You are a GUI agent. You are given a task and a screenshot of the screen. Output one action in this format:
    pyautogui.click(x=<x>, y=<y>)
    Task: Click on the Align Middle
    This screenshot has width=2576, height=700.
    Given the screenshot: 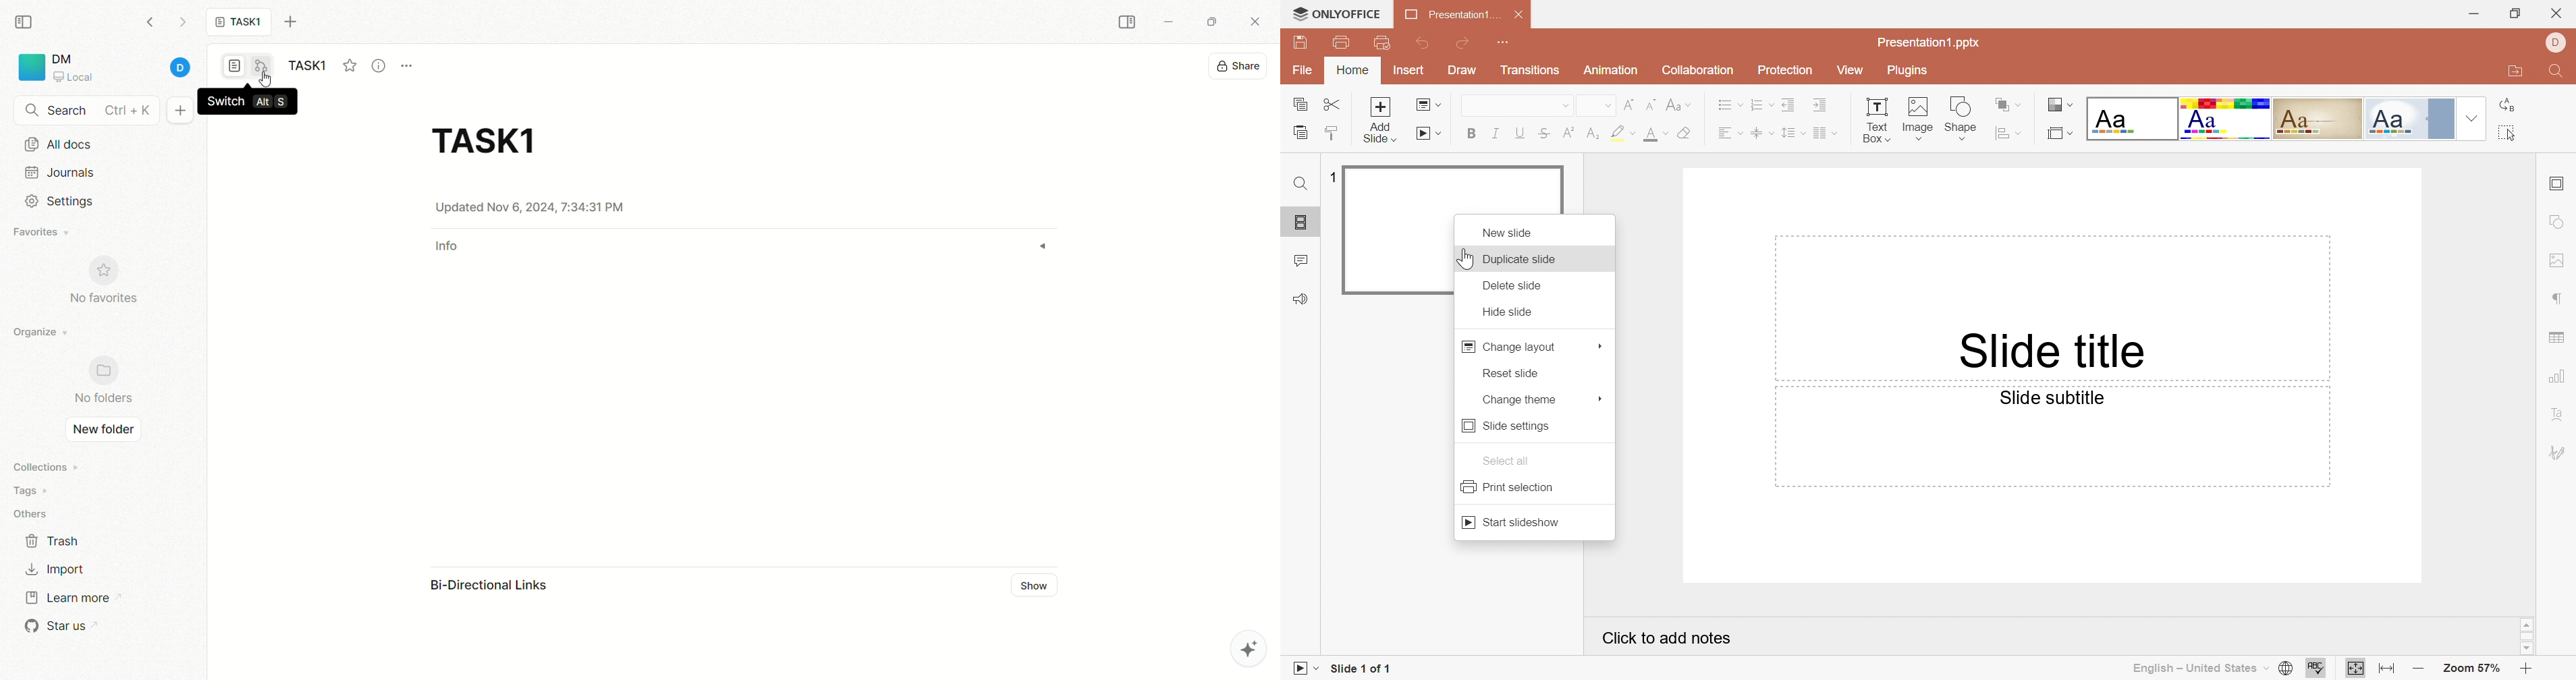 What is the action you would take?
    pyautogui.click(x=1763, y=132)
    